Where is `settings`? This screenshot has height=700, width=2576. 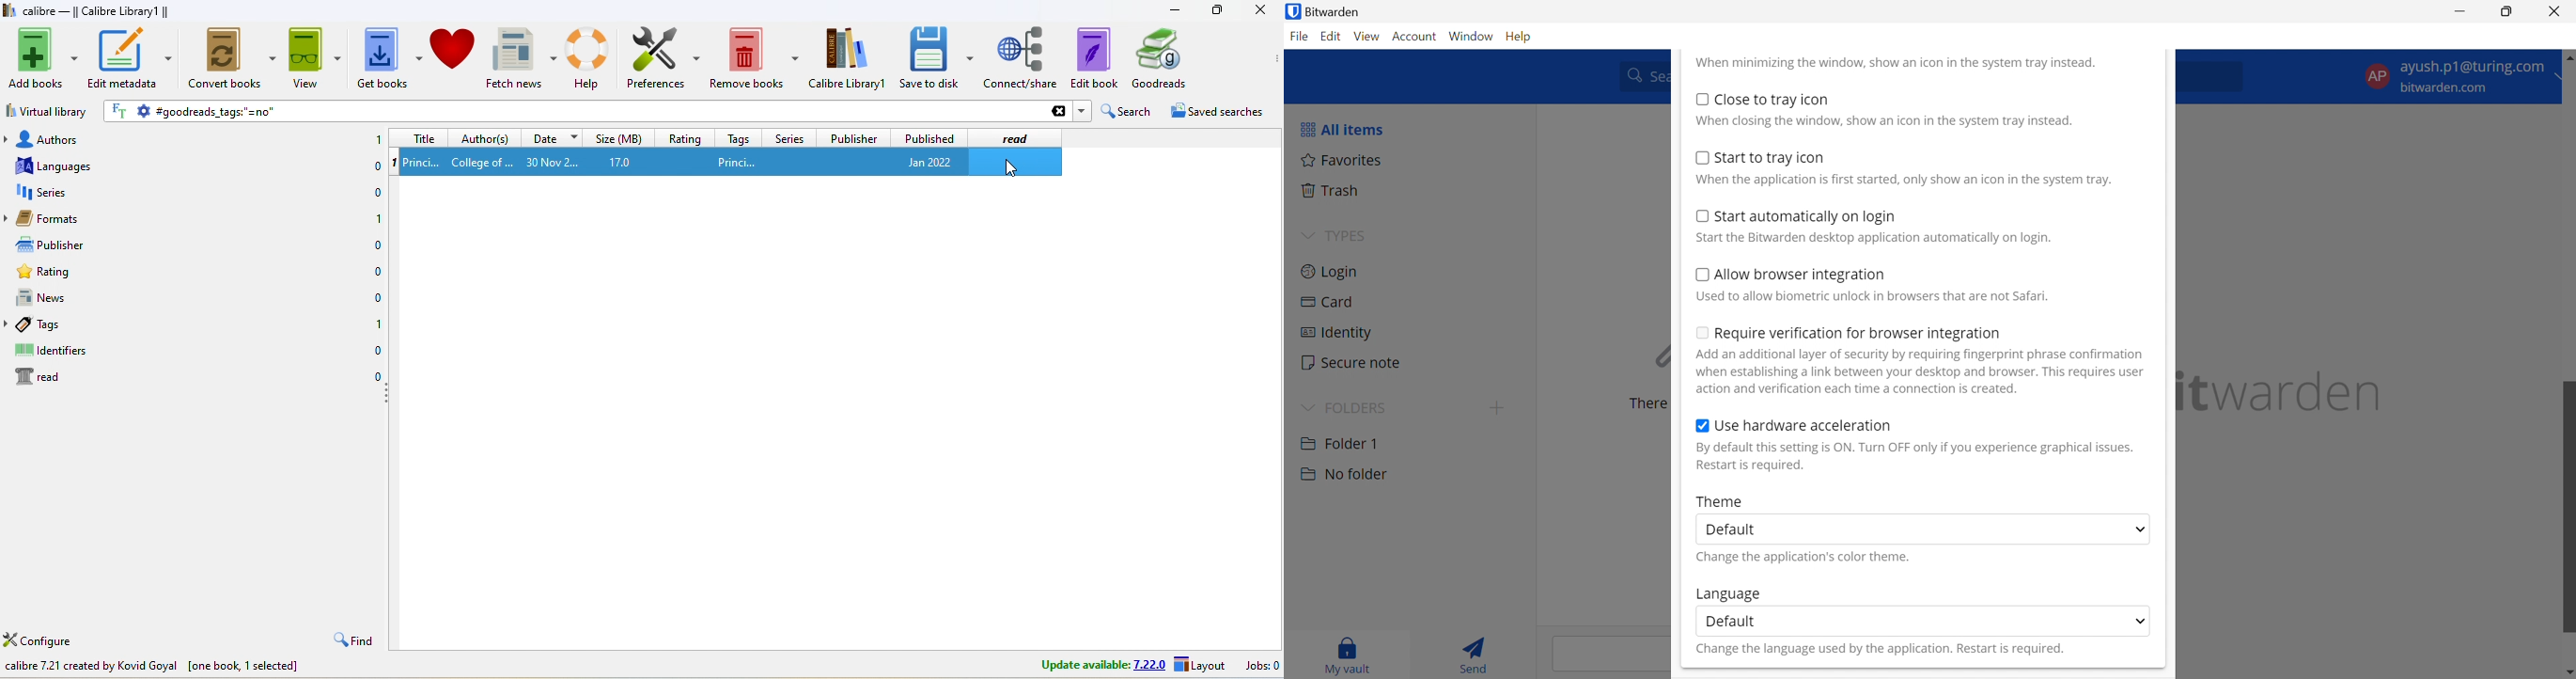
settings is located at coordinates (143, 112).